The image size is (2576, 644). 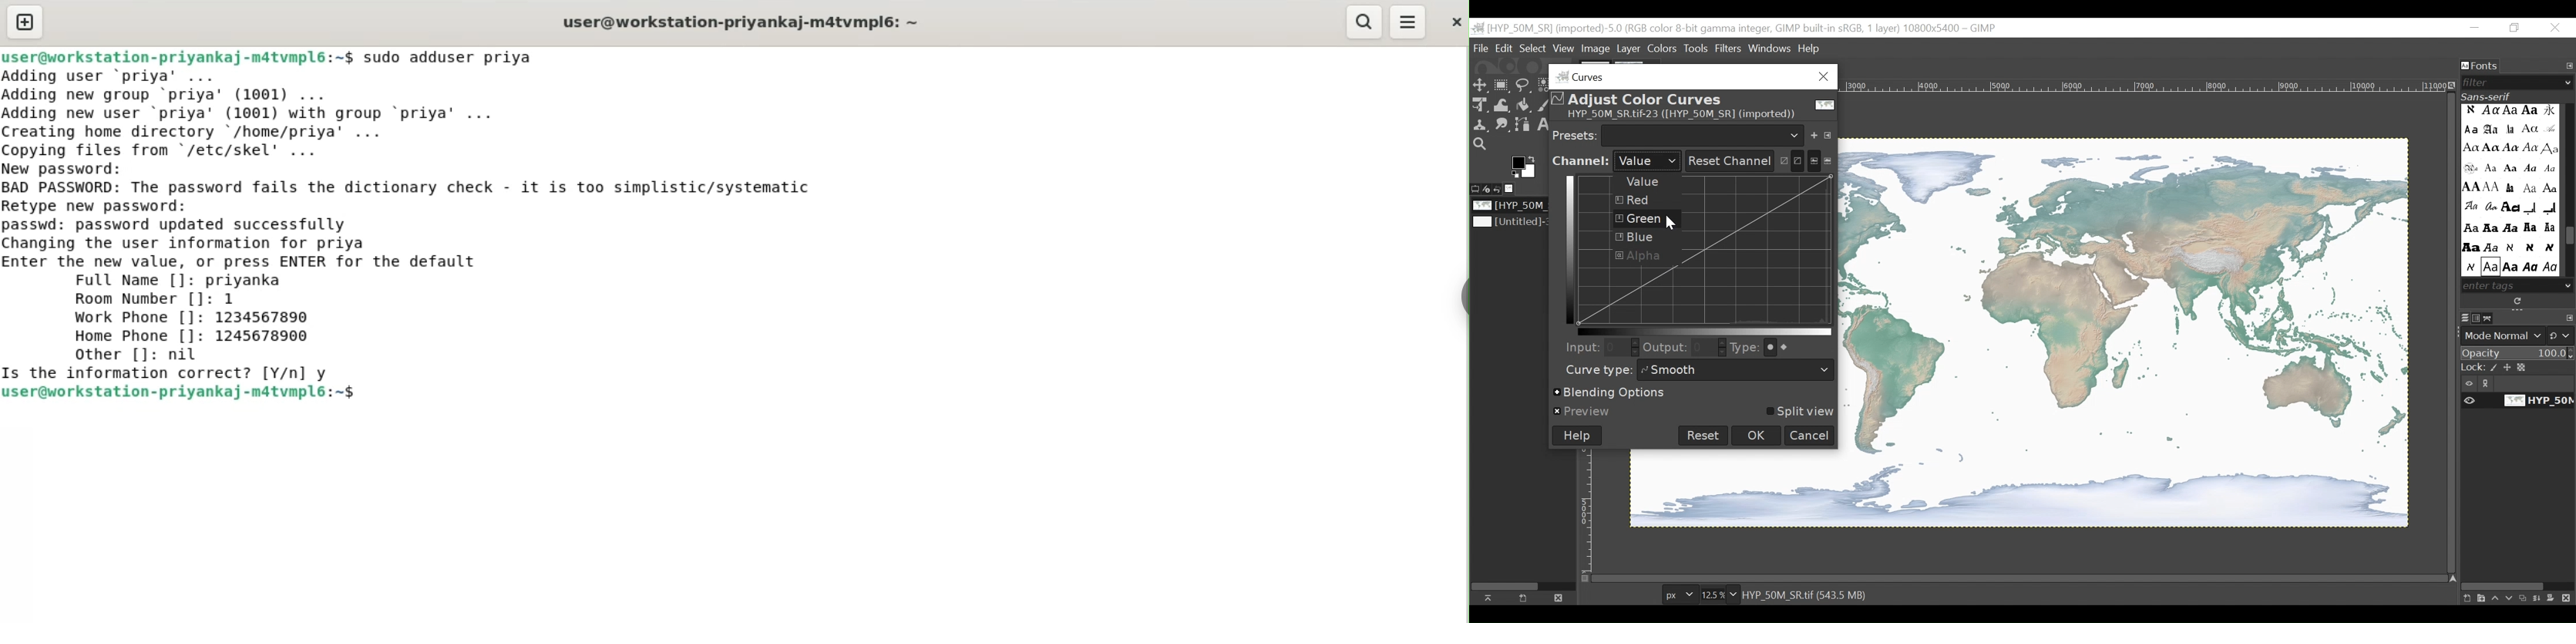 What do you see at coordinates (190, 355) in the screenshot?
I see `nil` at bounding box center [190, 355].